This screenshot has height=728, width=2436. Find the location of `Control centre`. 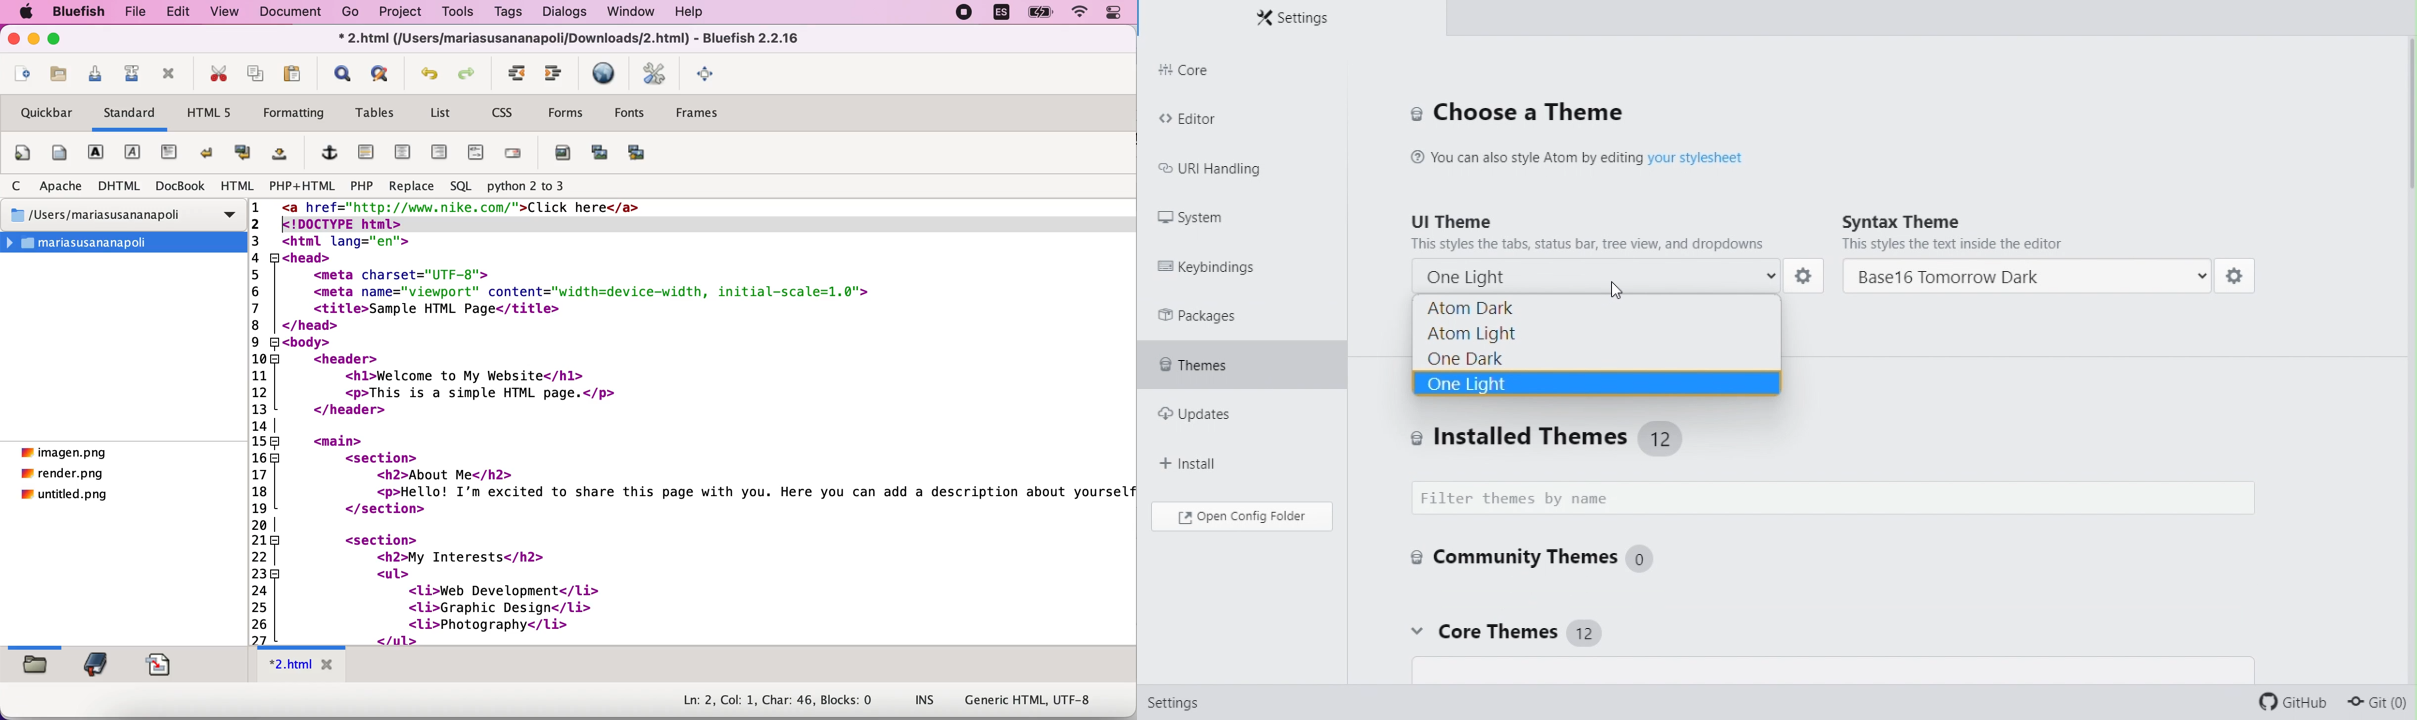

Control centre is located at coordinates (1115, 13).